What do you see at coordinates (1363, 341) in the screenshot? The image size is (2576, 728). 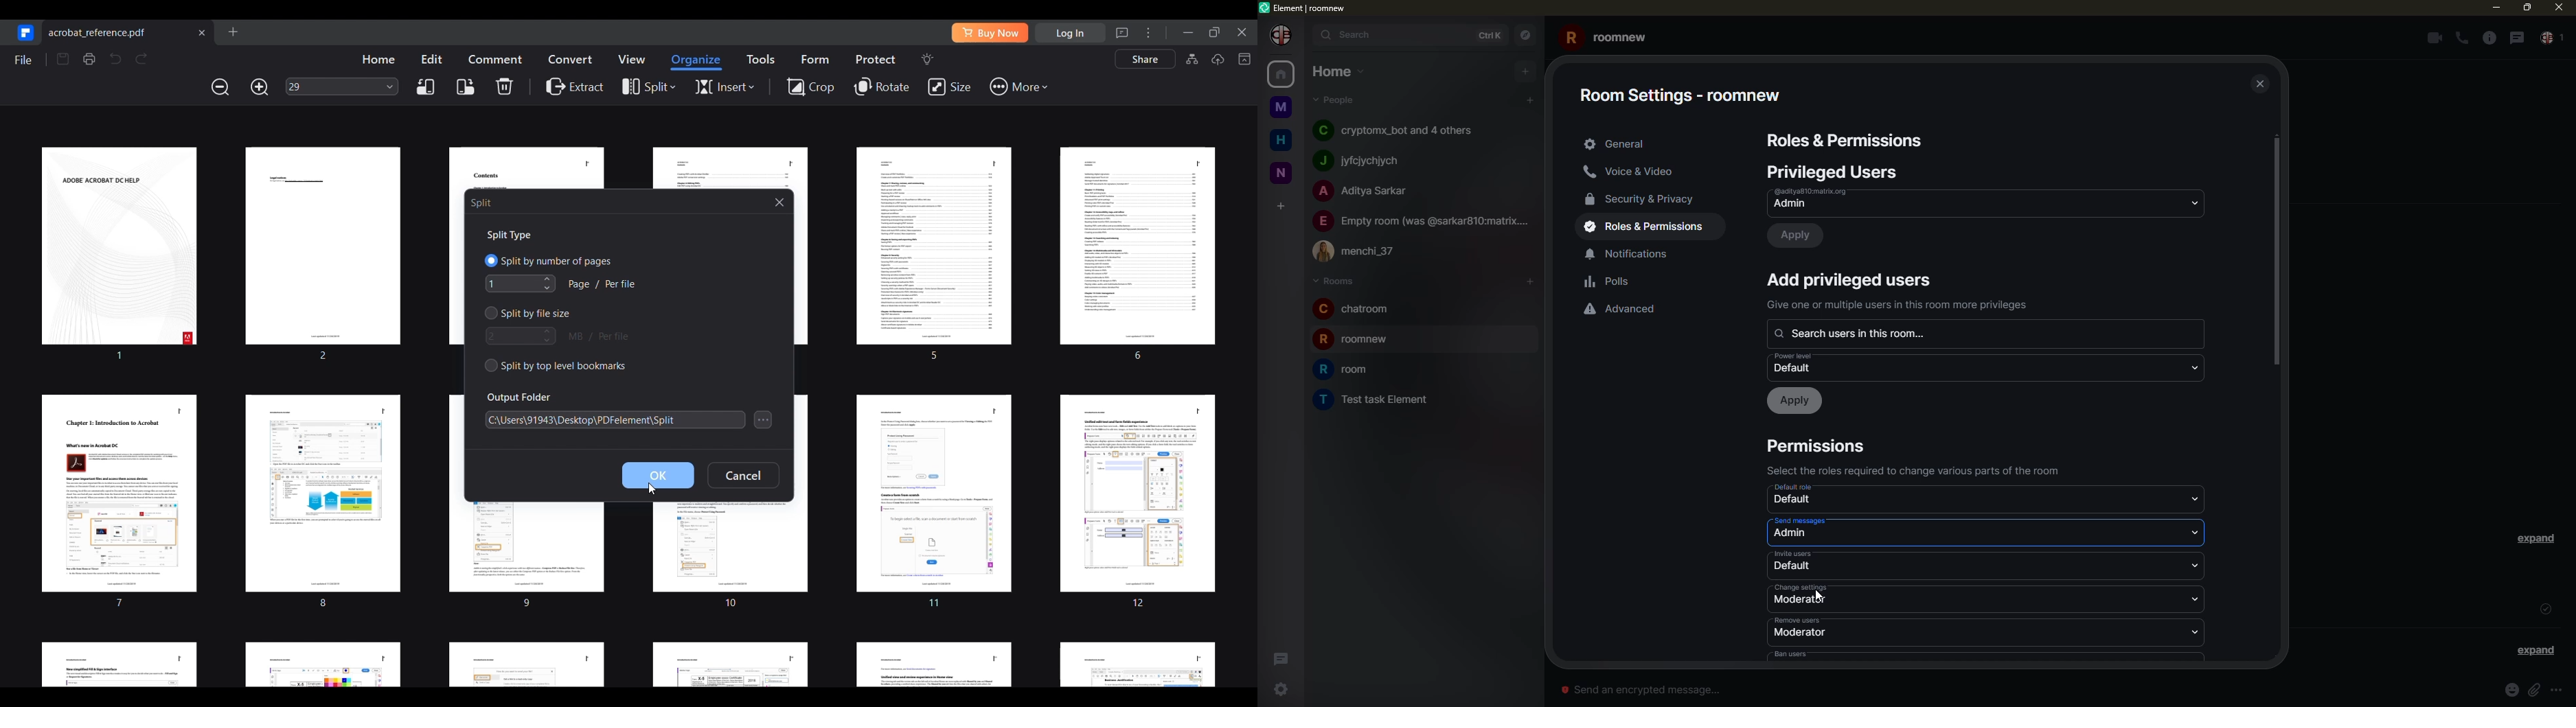 I see `room` at bounding box center [1363, 341].